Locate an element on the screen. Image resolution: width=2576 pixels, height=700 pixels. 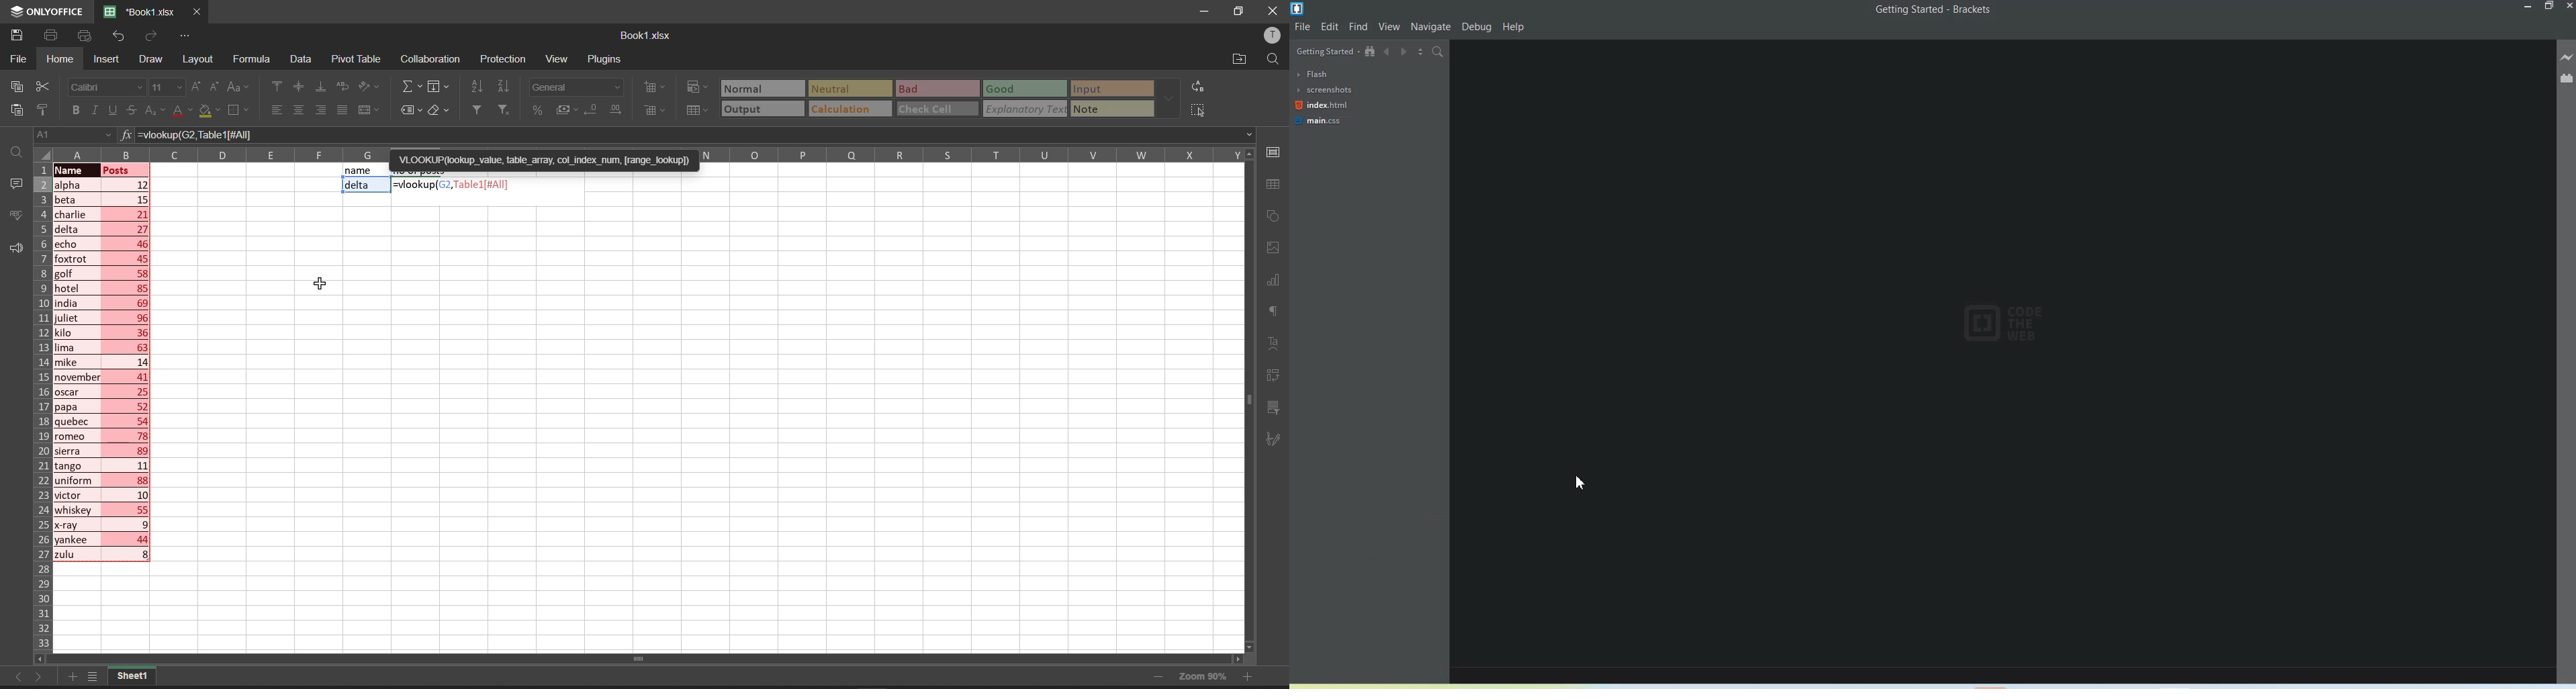
format as table is located at coordinates (696, 110).